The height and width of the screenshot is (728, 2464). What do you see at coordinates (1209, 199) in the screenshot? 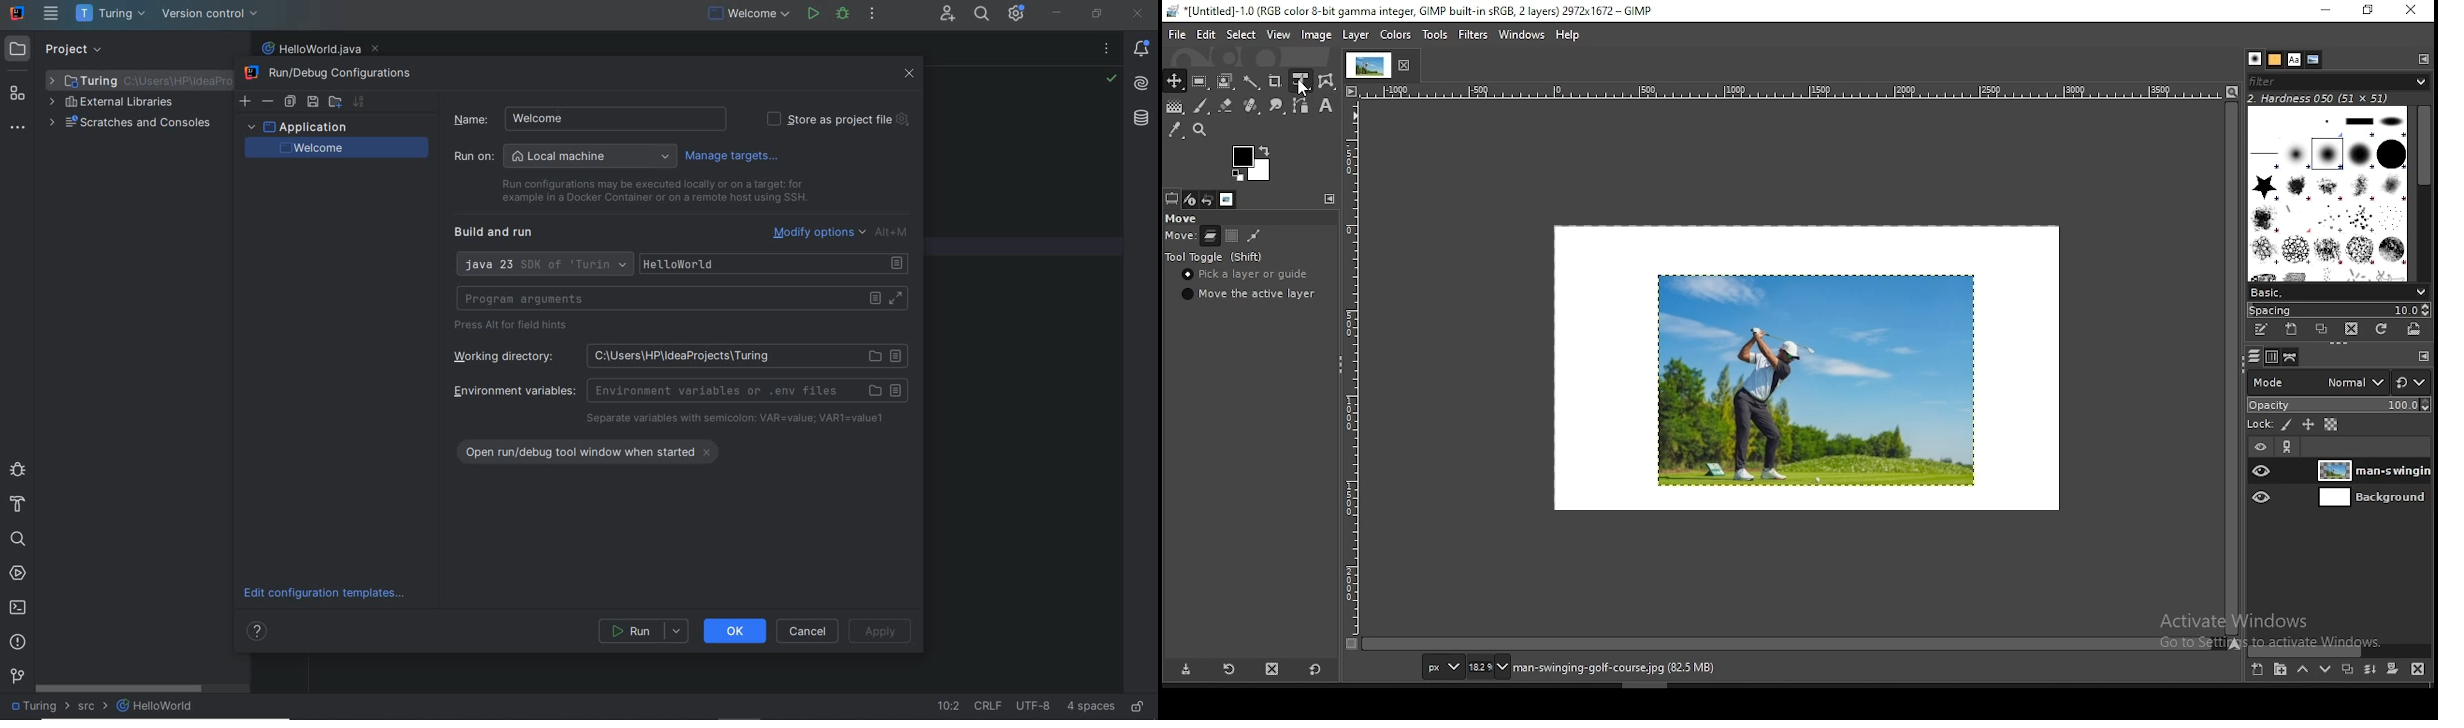
I see `undo history` at bounding box center [1209, 199].